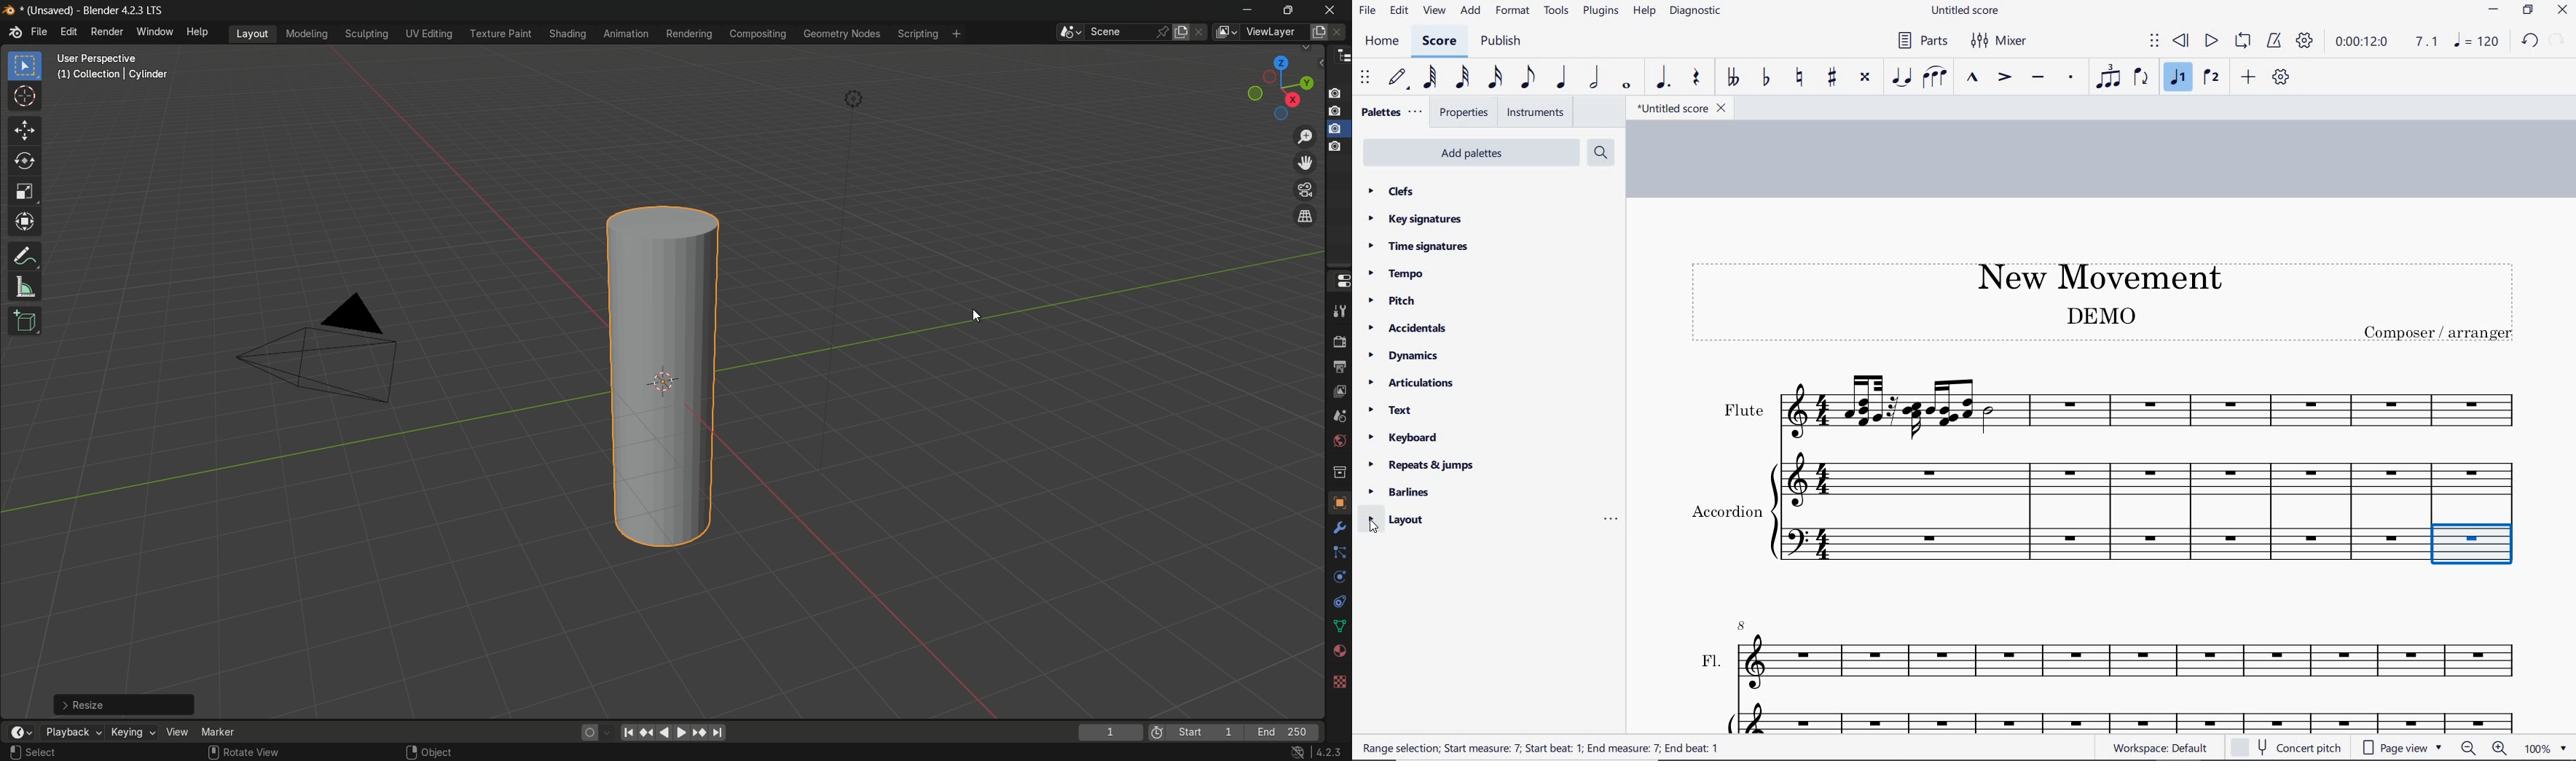 The width and height of the screenshot is (2576, 784). What do you see at coordinates (11, 11) in the screenshot?
I see `logo` at bounding box center [11, 11].